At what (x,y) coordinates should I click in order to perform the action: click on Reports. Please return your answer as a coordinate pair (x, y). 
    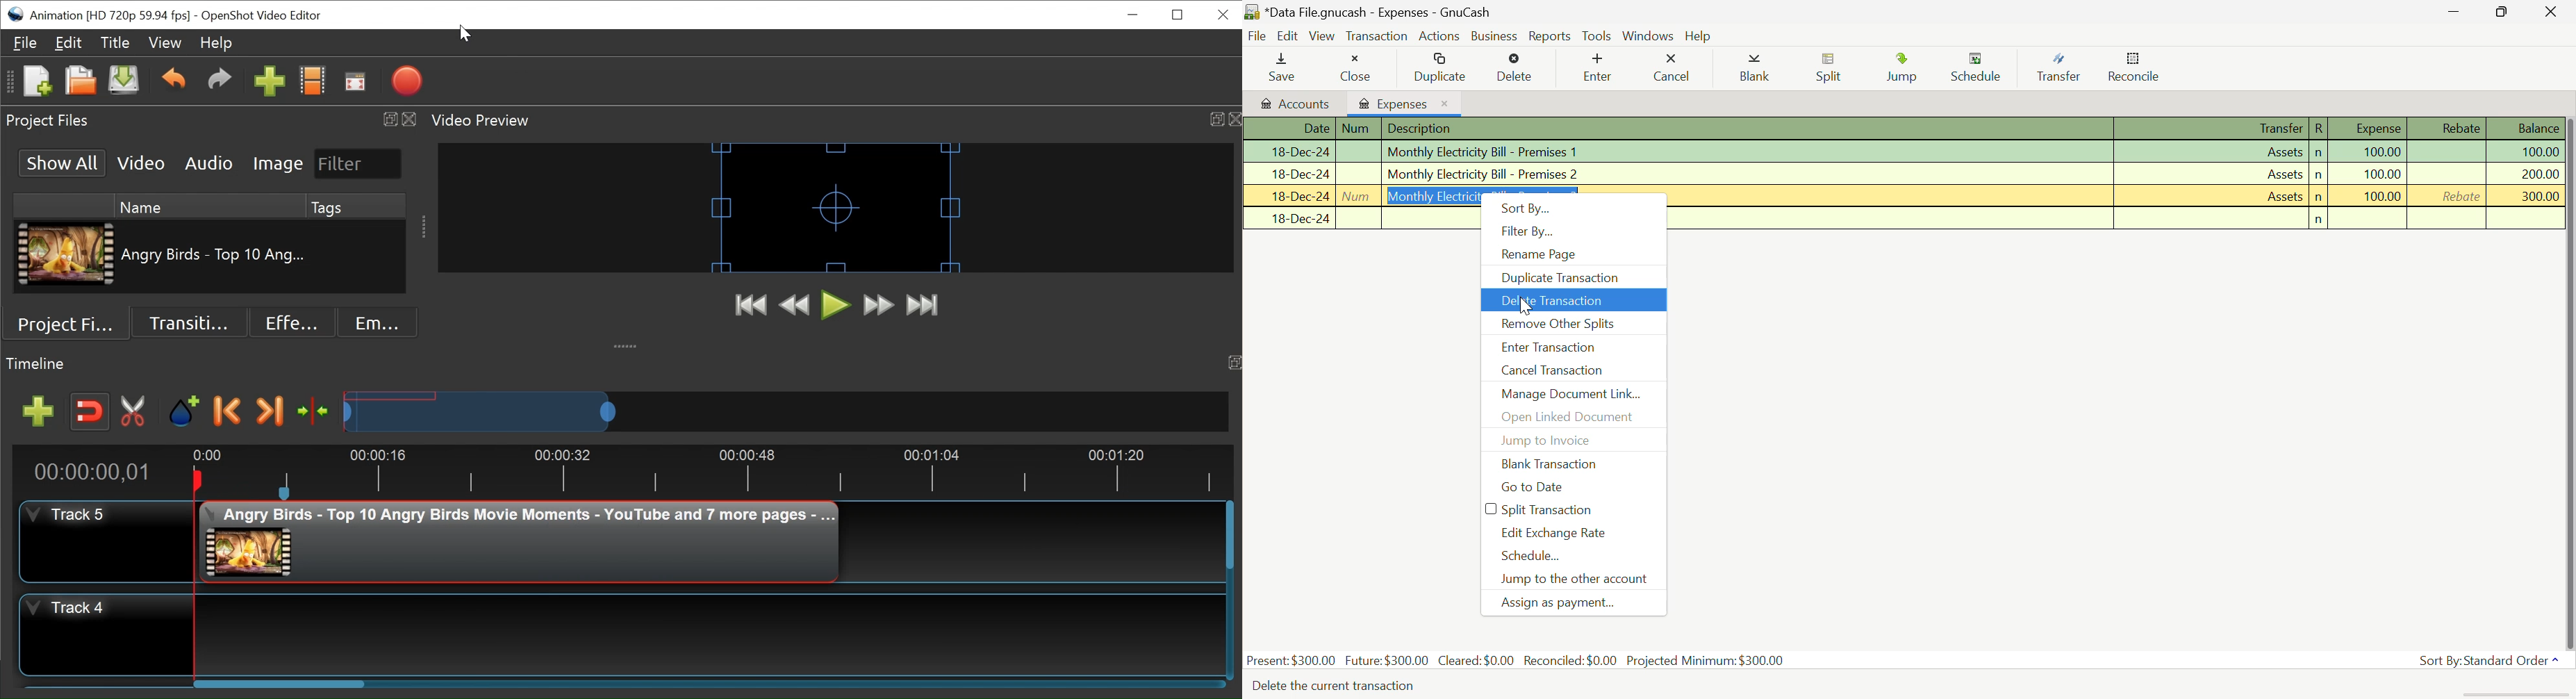
    Looking at the image, I should click on (1550, 36).